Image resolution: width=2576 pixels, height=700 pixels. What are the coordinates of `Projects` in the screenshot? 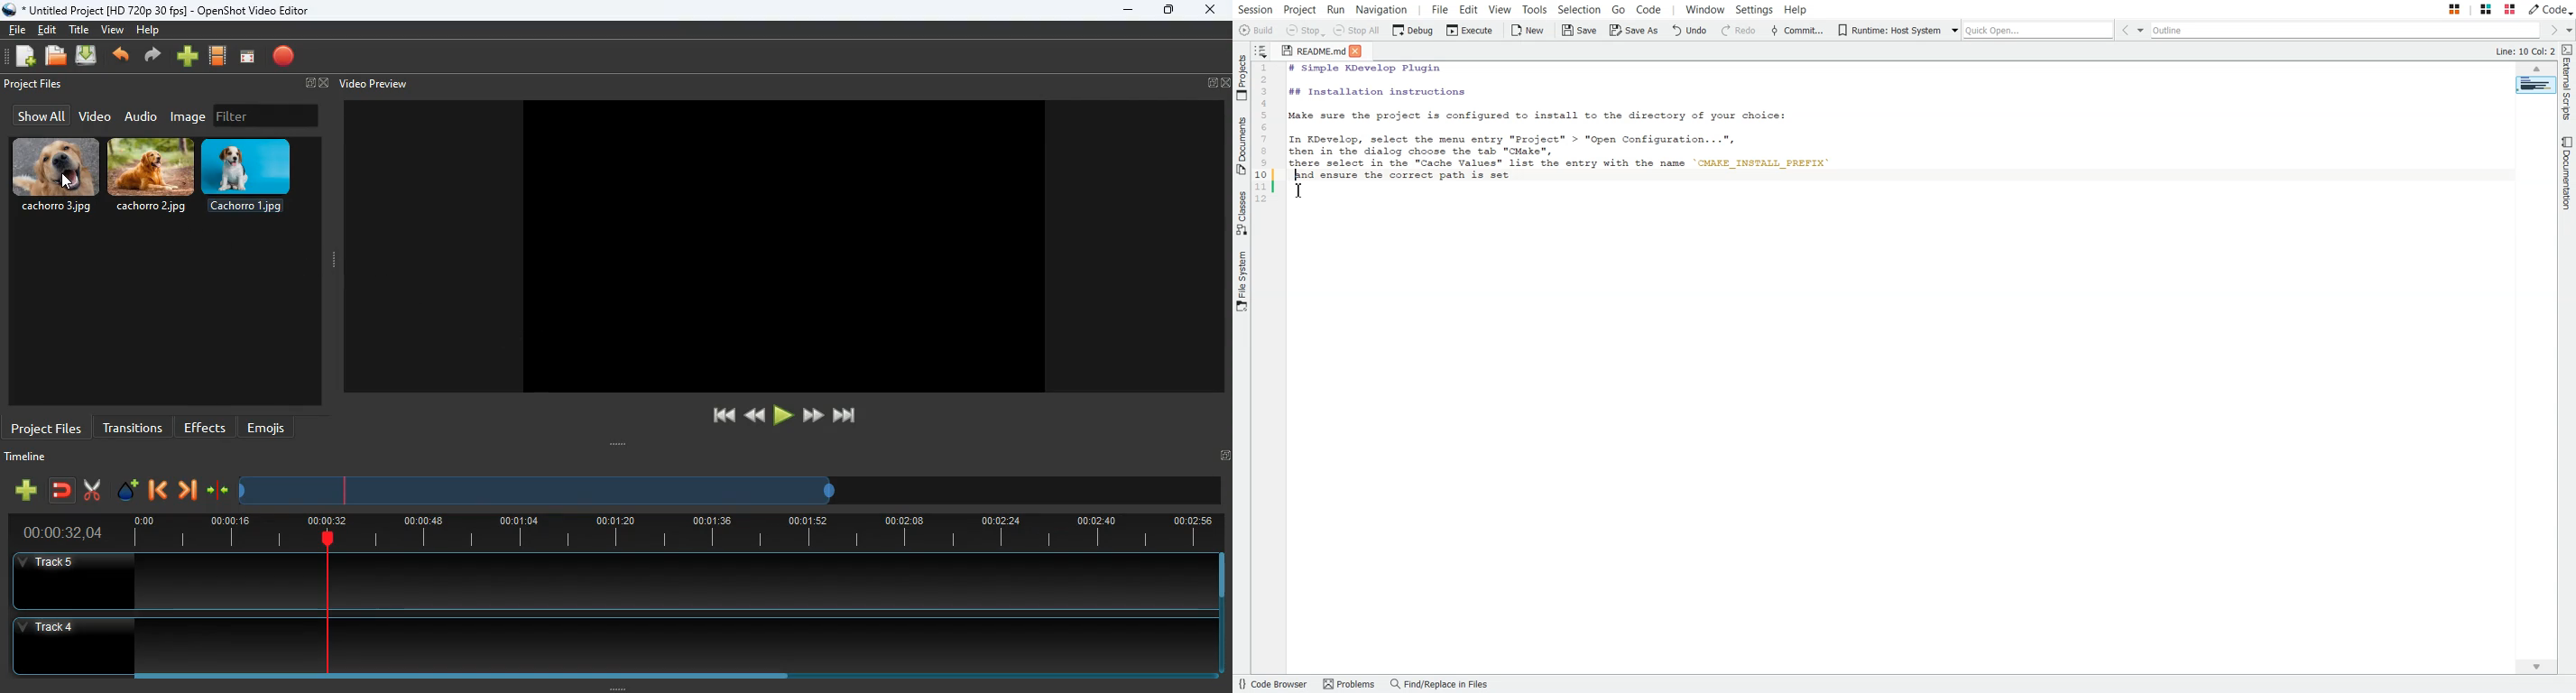 It's located at (1242, 78).